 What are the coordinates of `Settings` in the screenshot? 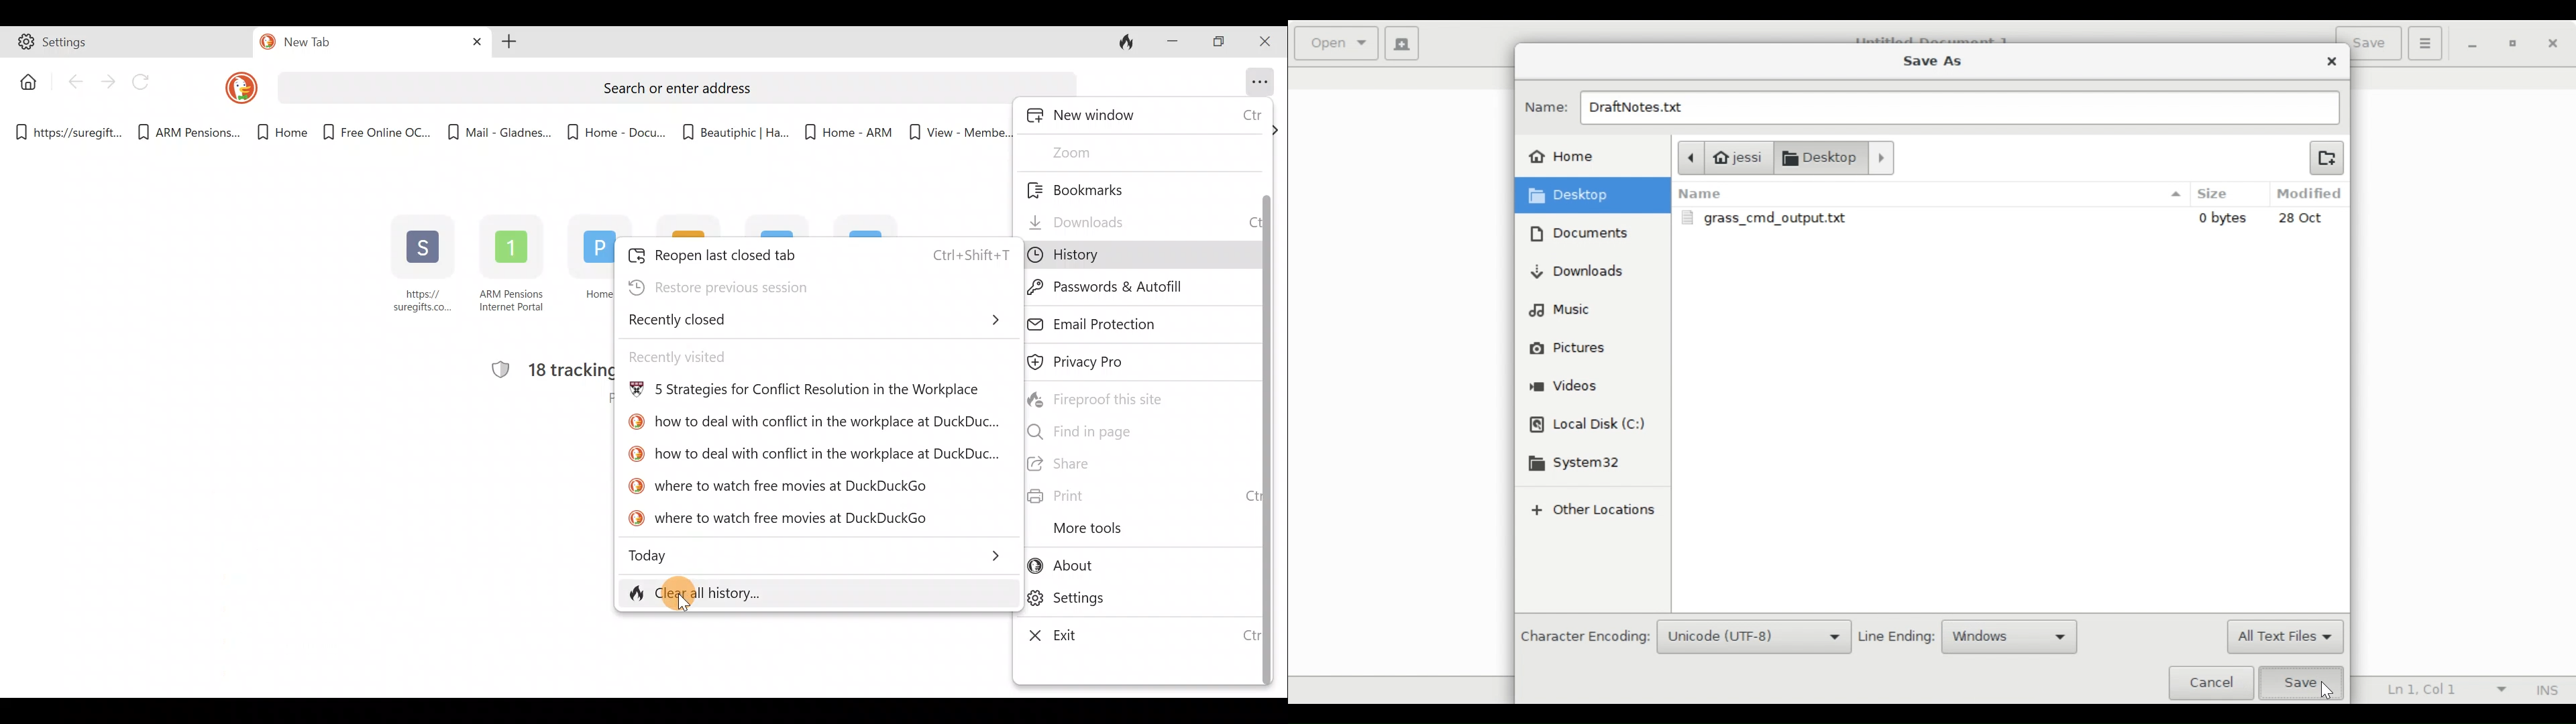 It's located at (1138, 601).